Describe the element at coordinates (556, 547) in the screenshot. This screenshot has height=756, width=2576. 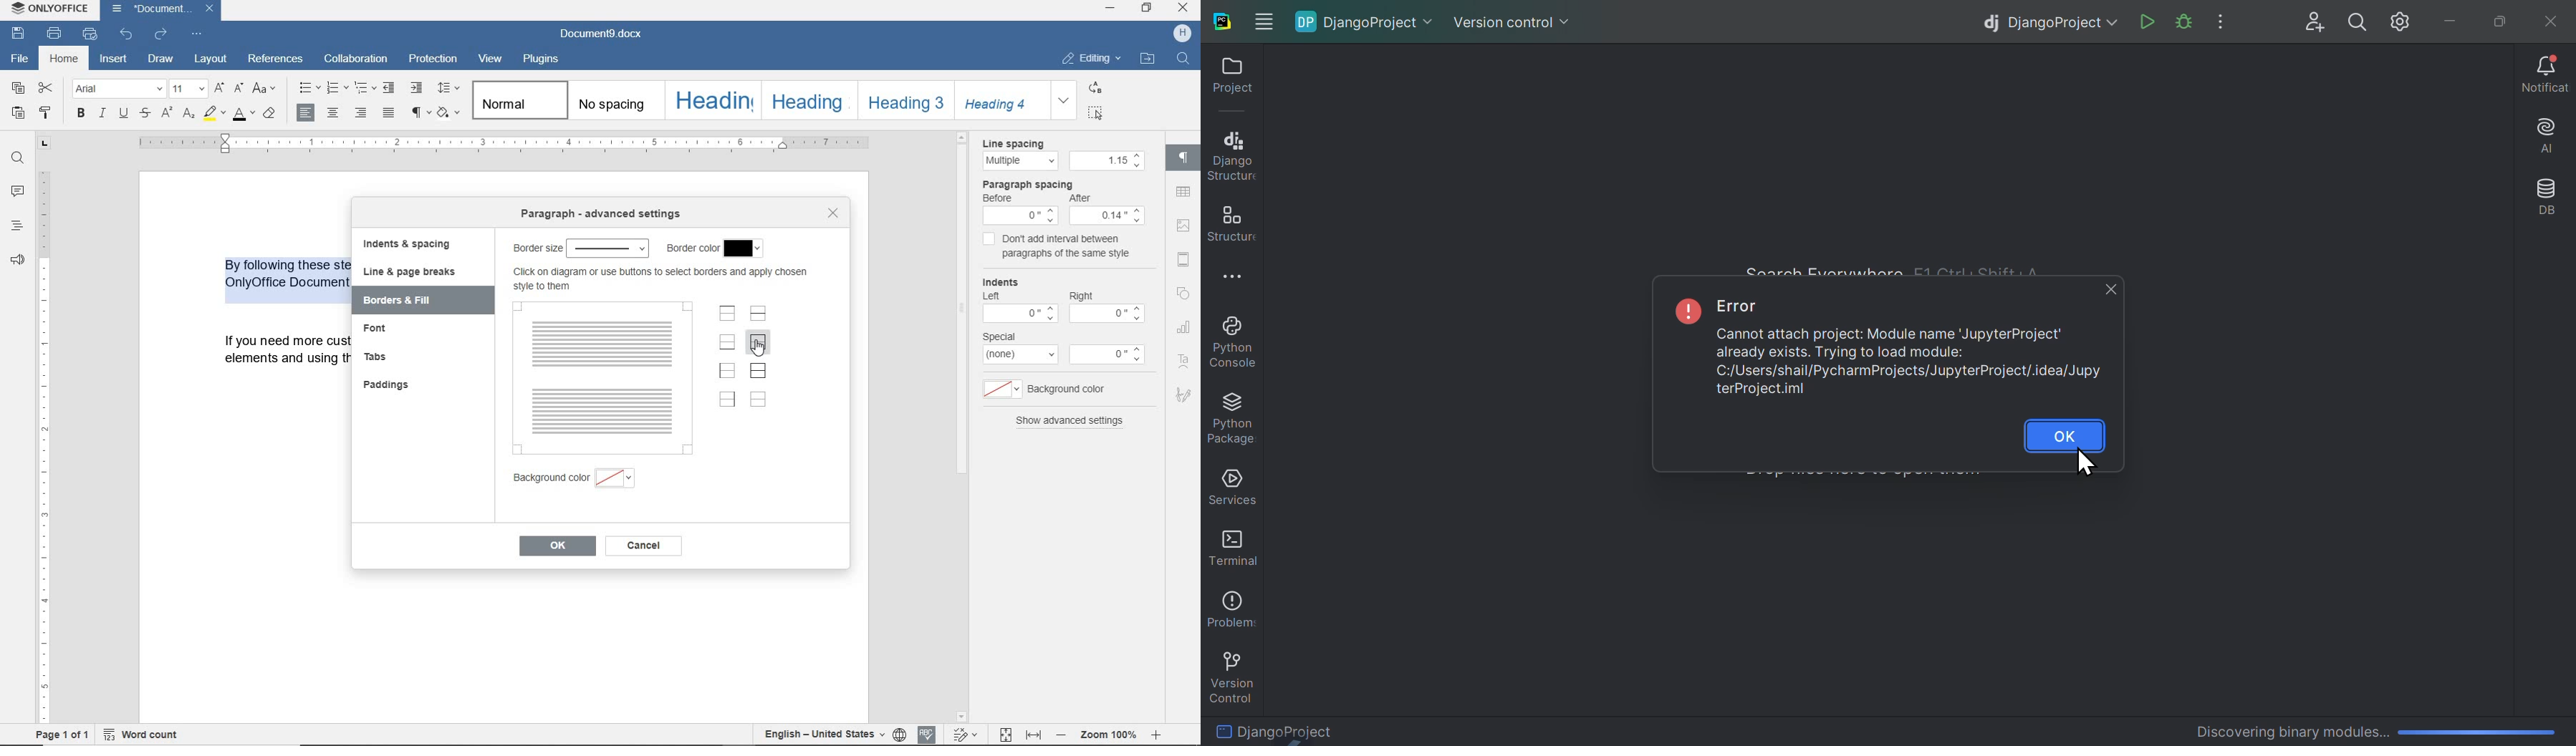
I see `ok` at that location.